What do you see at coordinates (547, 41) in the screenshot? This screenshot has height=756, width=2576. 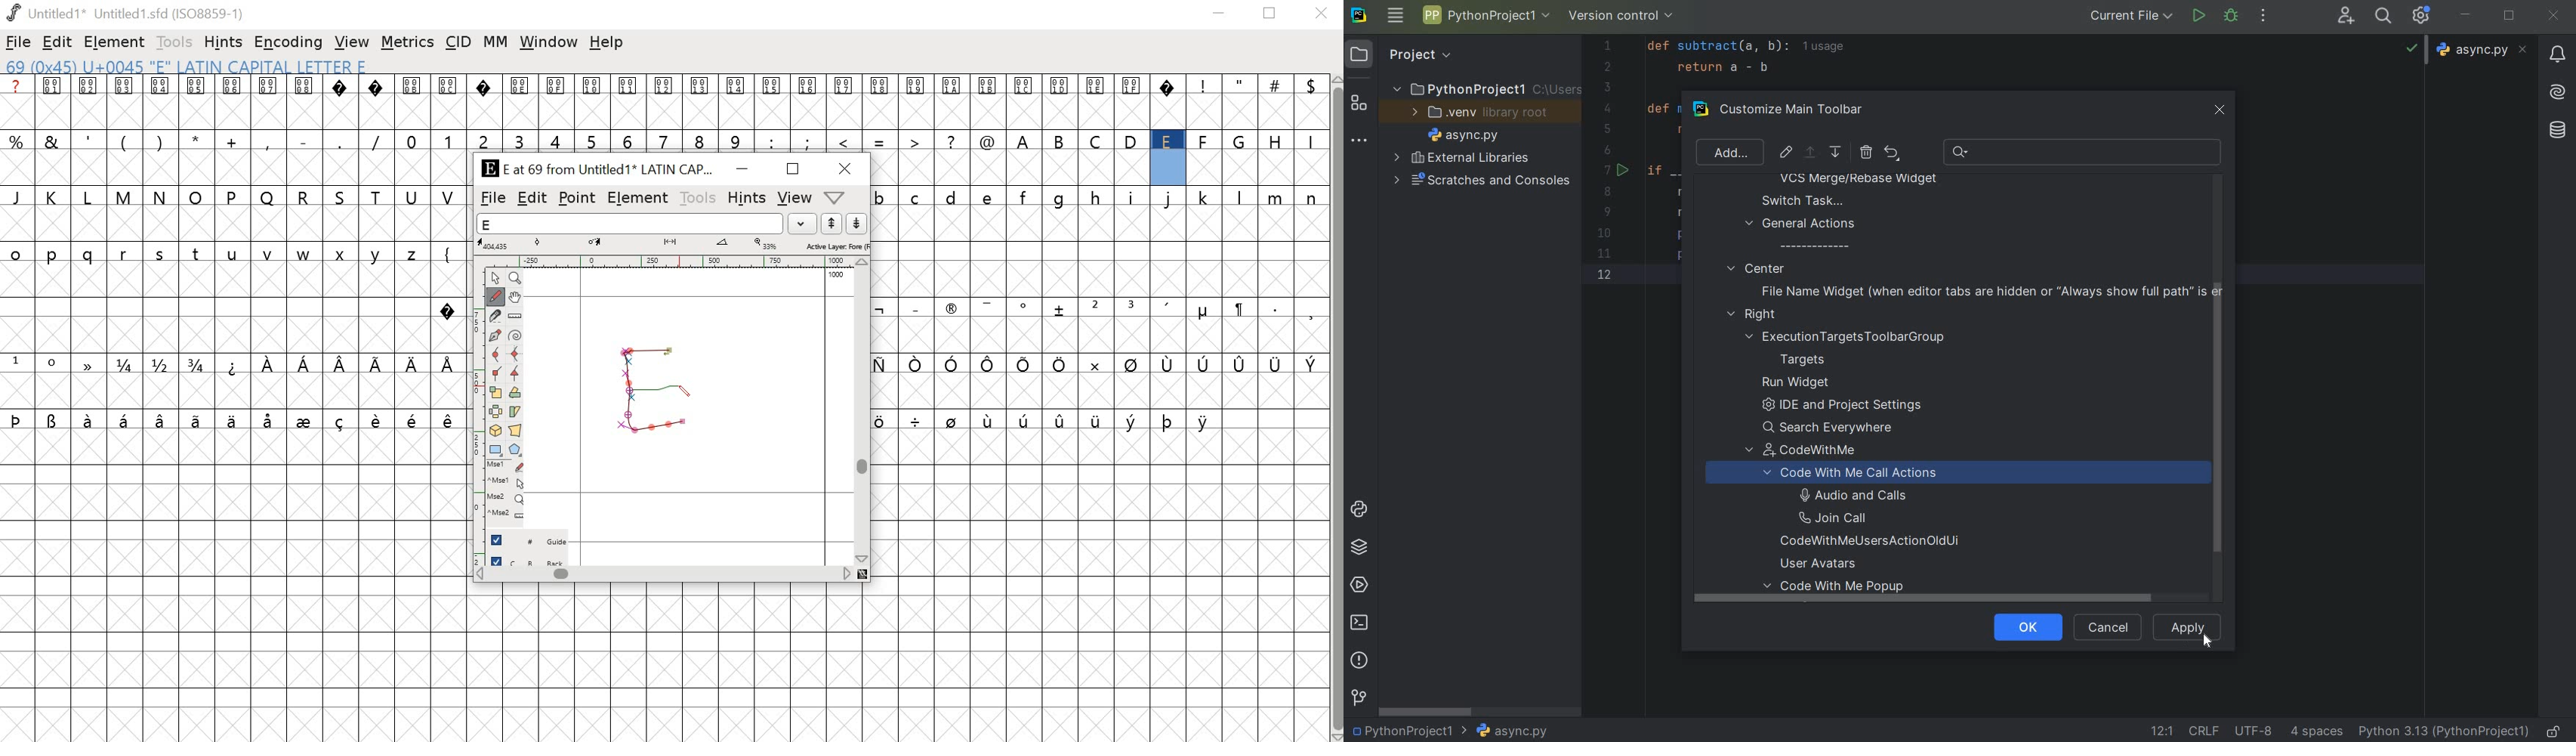 I see `window` at bounding box center [547, 41].